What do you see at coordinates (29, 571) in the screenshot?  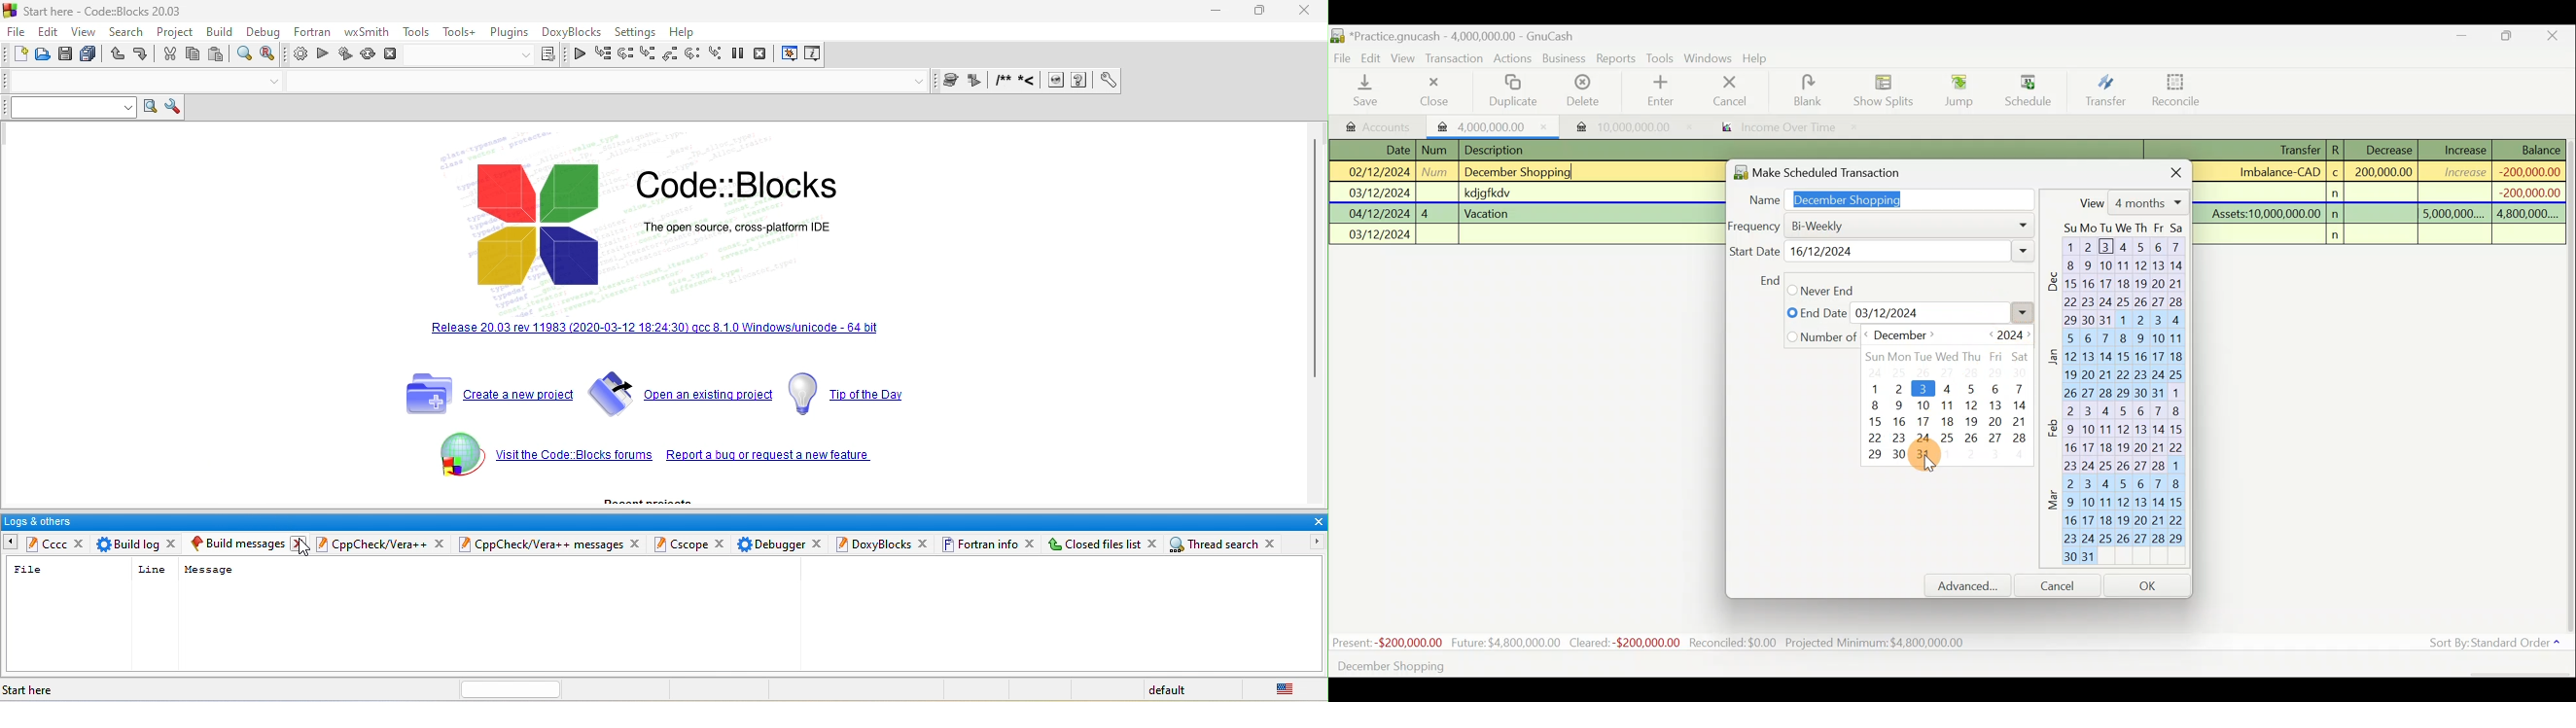 I see `file` at bounding box center [29, 571].